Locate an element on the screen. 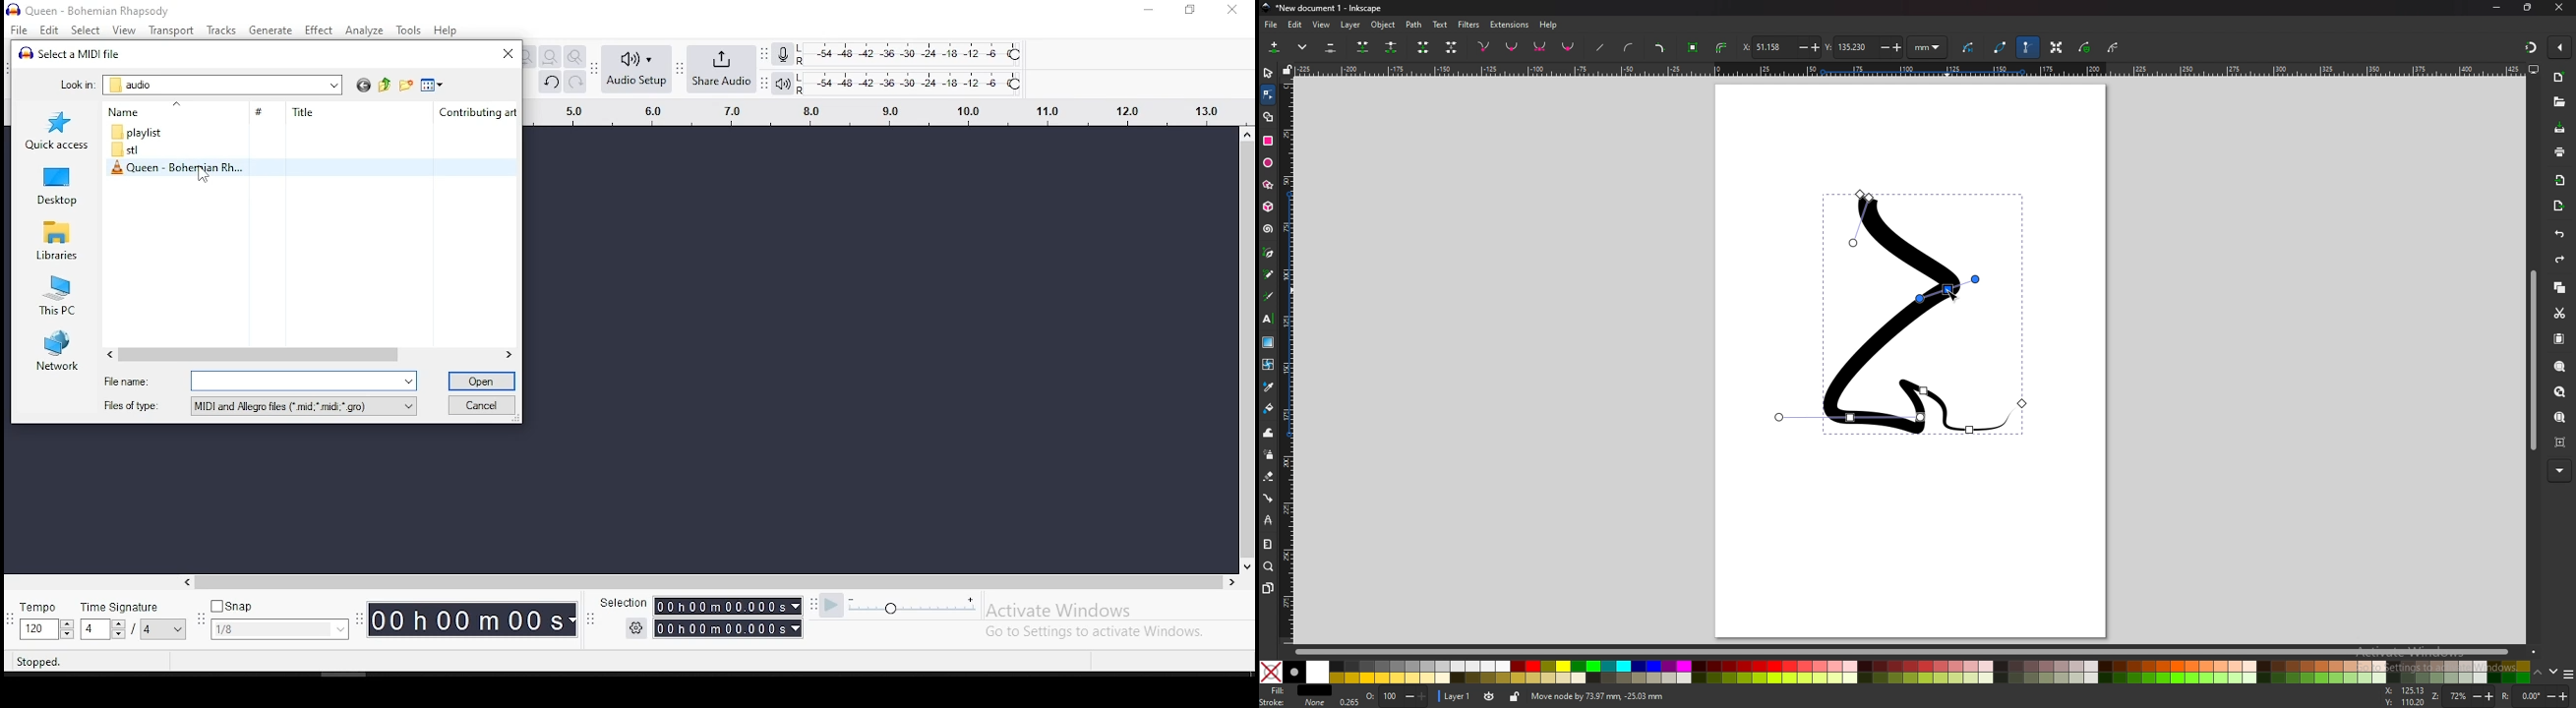 The height and width of the screenshot is (728, 2576). back is located at coordinates (364, 85).